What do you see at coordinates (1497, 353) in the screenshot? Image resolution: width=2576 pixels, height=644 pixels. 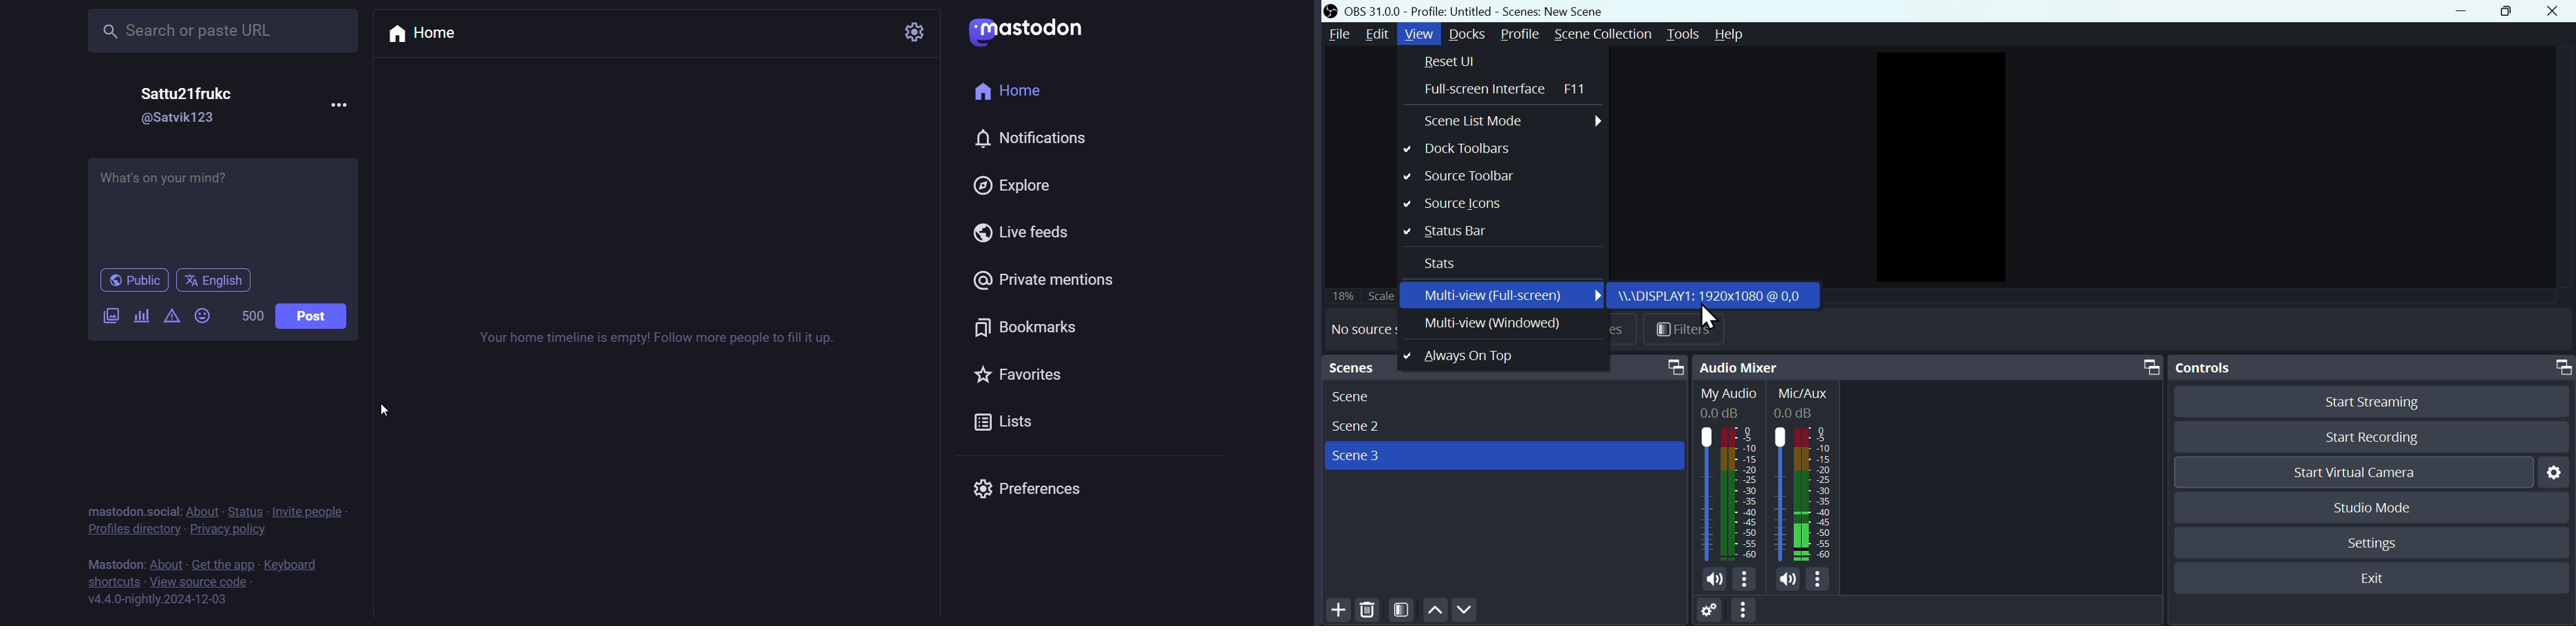 I see `Always on top` at bounding box center [1497, 353].